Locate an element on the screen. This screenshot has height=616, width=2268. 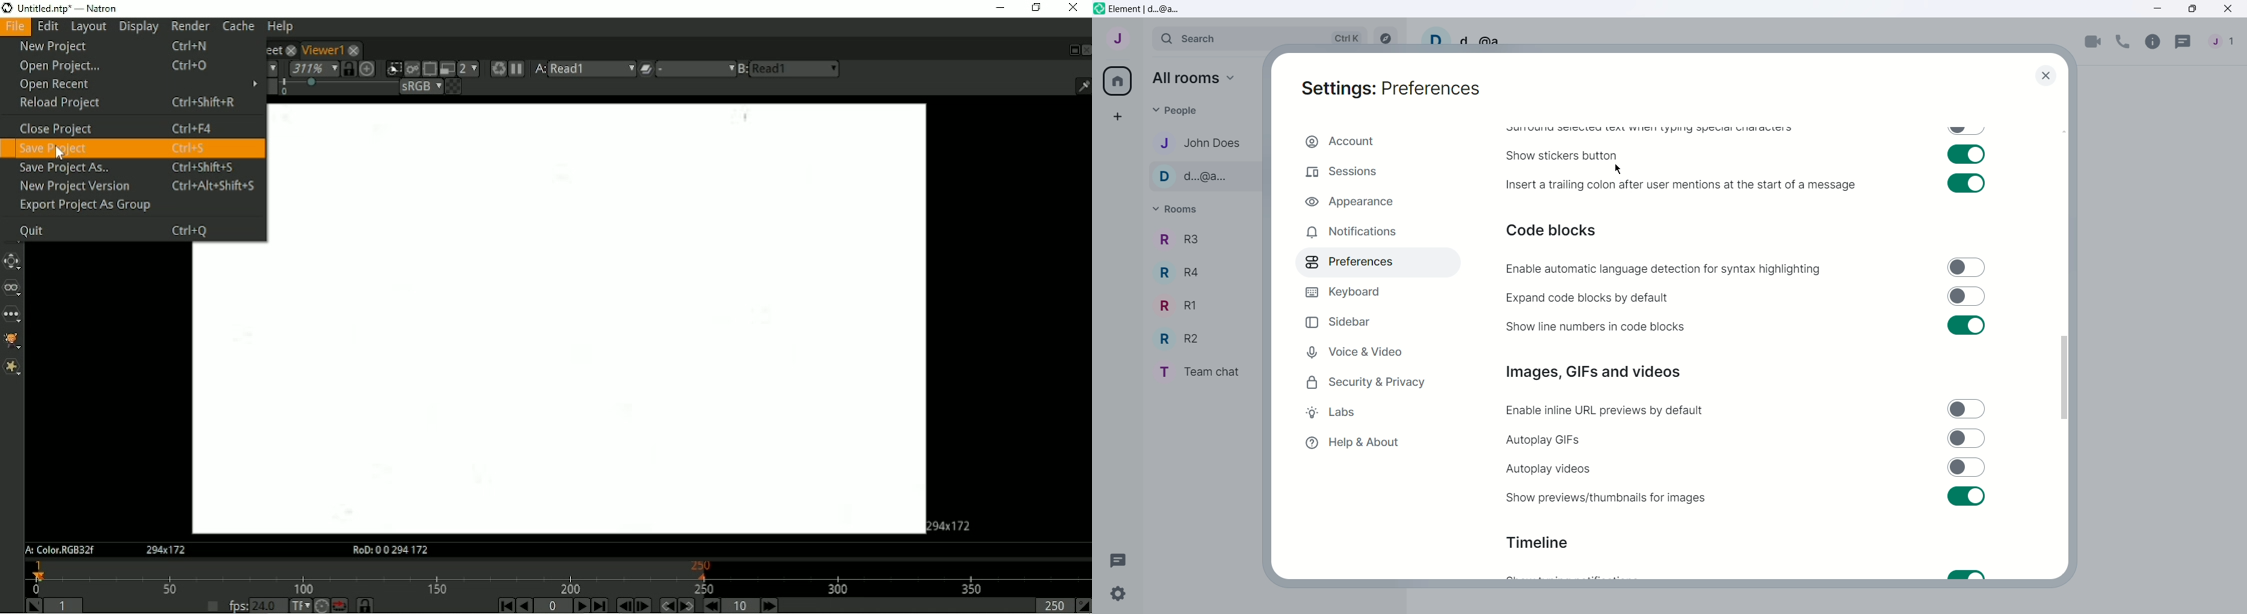
Show stickers button is located at coordinates (1562, 156).